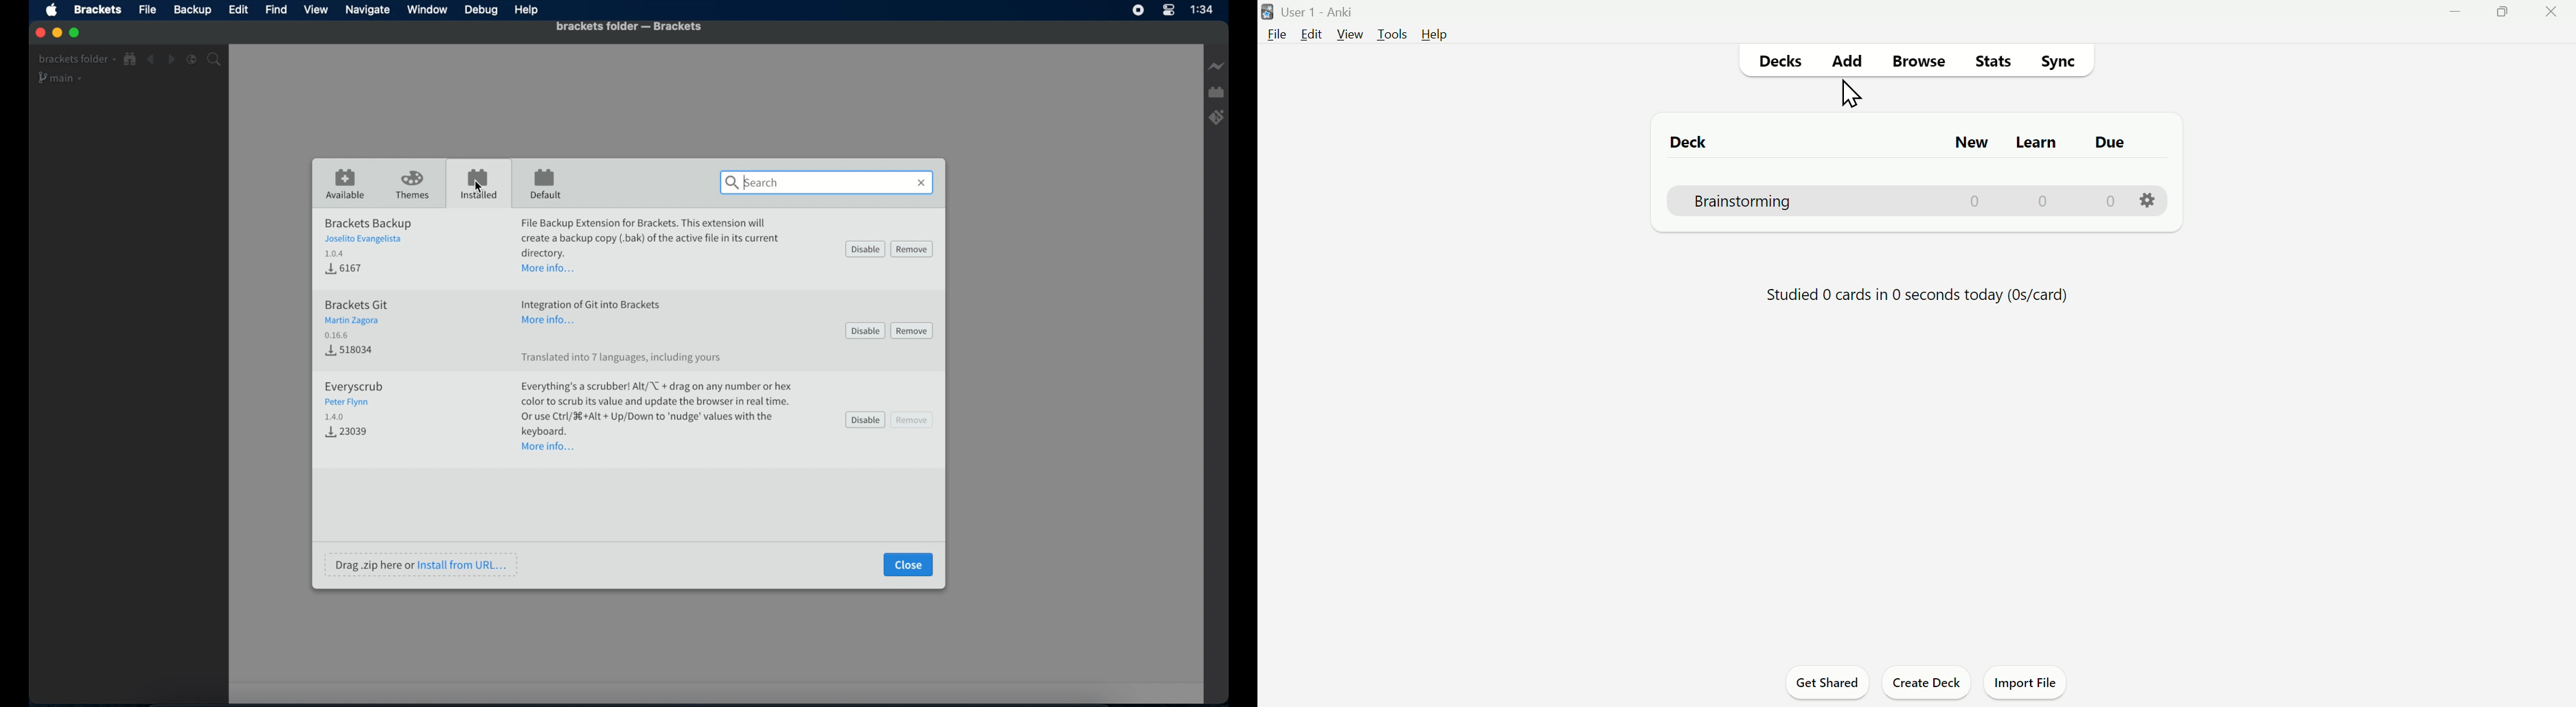  Describe the element at coordinates (373, 238) in the screenshot. I see `brackets backup extension` at that location.